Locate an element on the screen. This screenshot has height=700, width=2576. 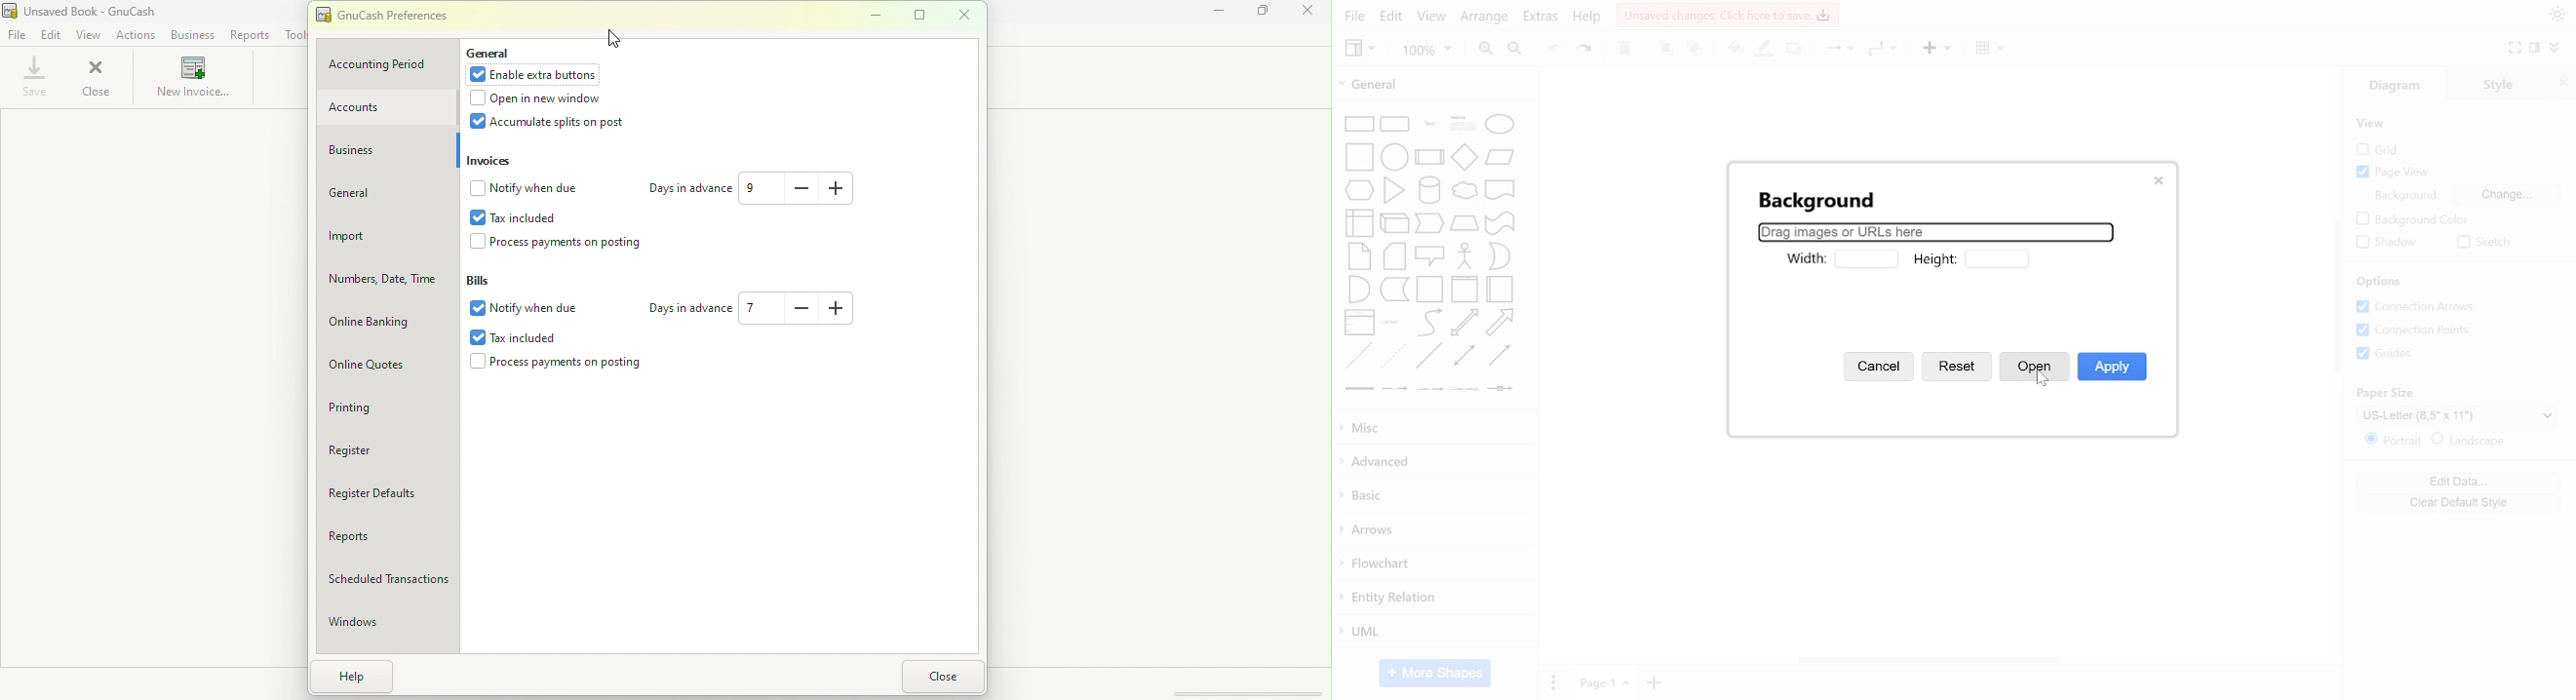
guides is located at coordinates (2386, 354).